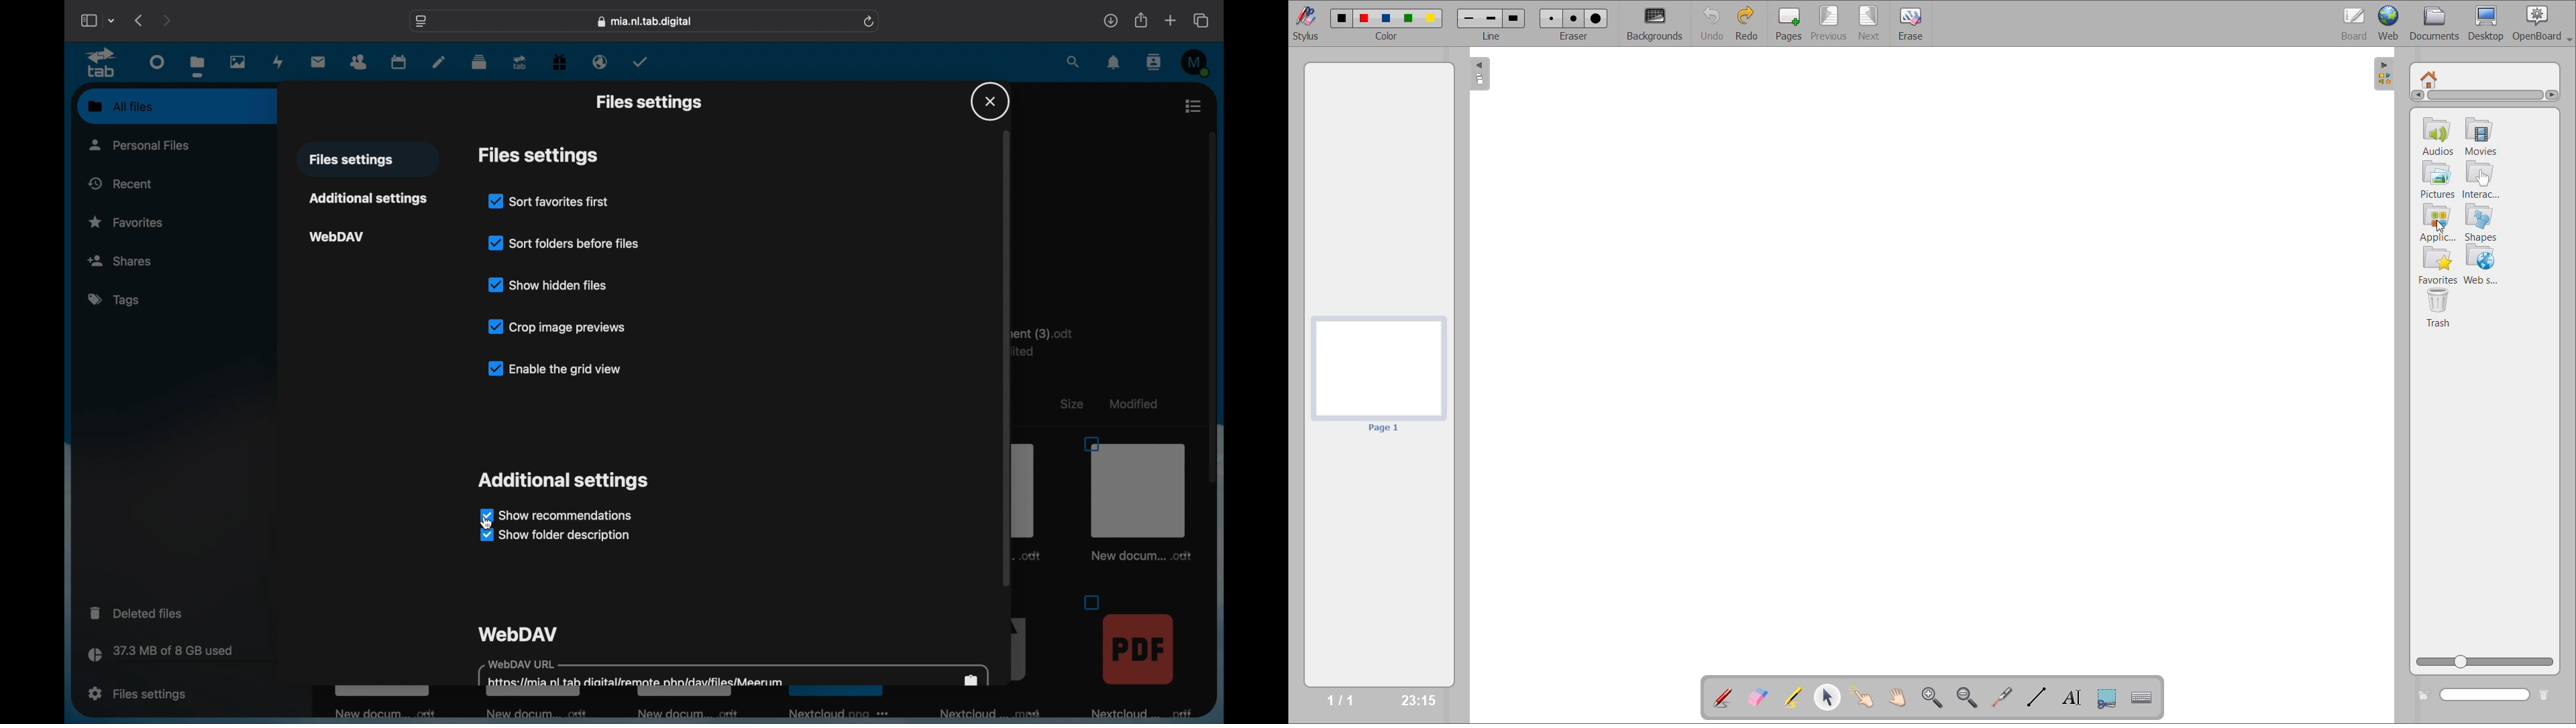 The image size is (2576, 728). Describe the element at coordinates (197, 67) in the screenshot. I see `files` at that location.